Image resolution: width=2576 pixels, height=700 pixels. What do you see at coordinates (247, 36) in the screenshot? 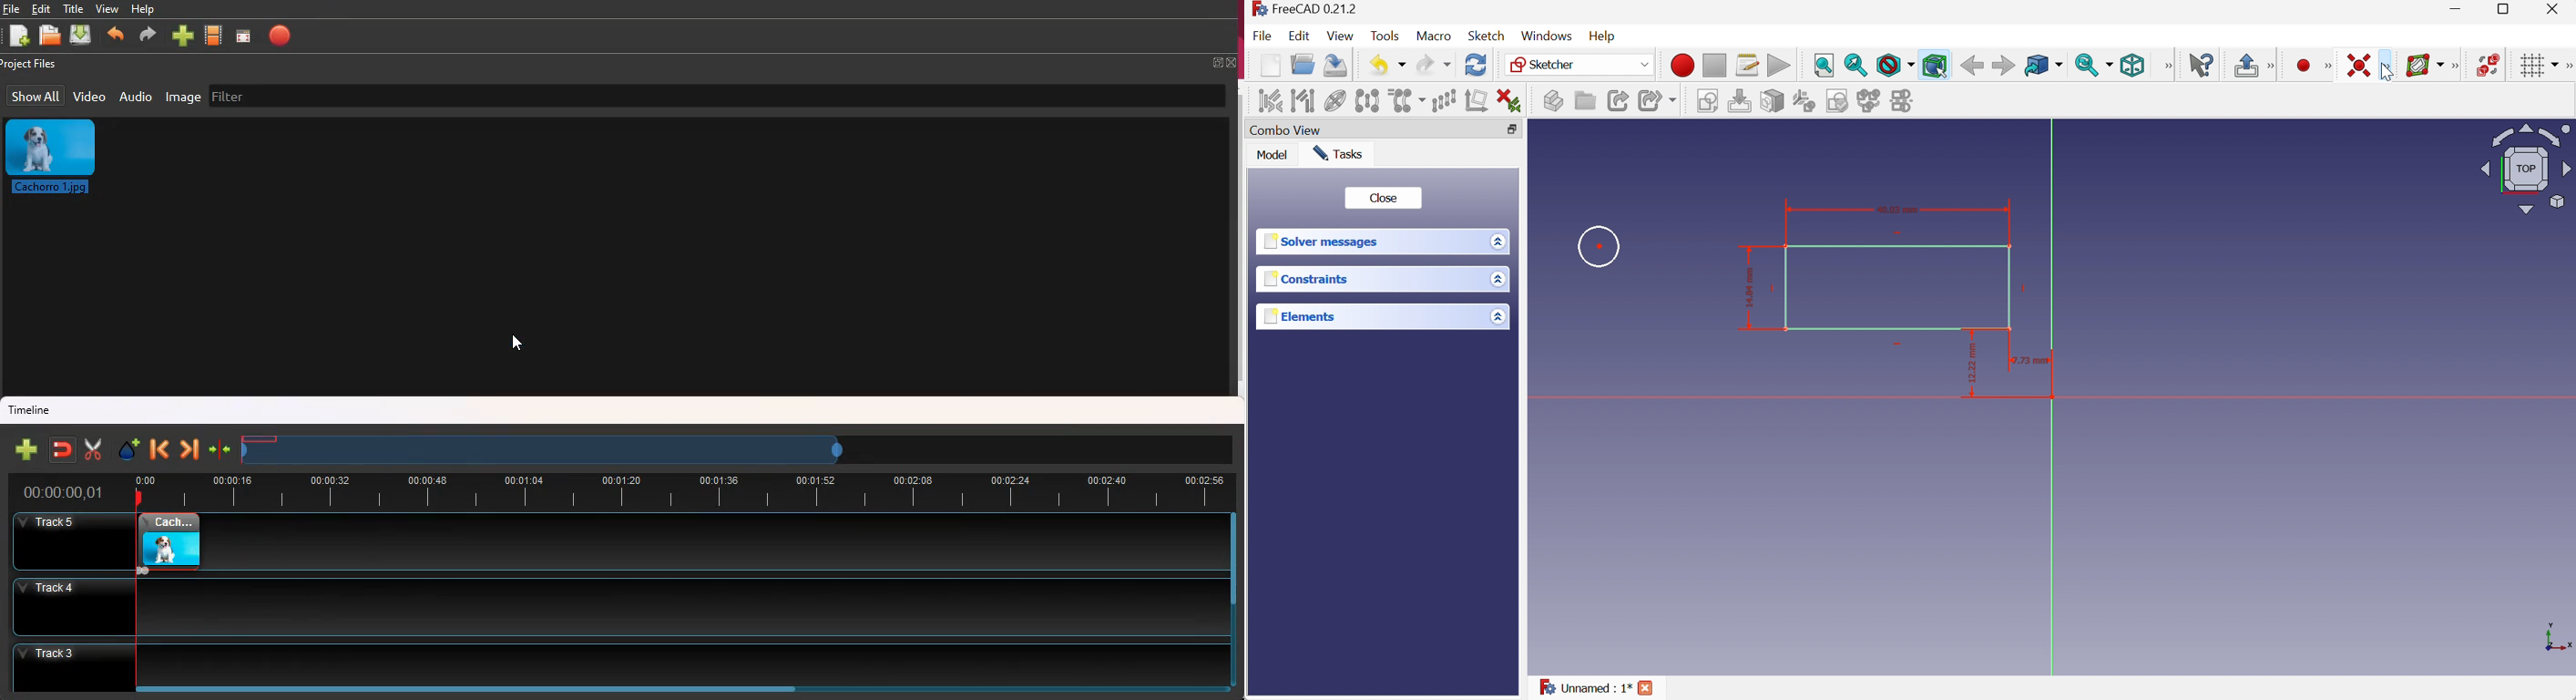
I see `screen` at bounding box center [247, 36].